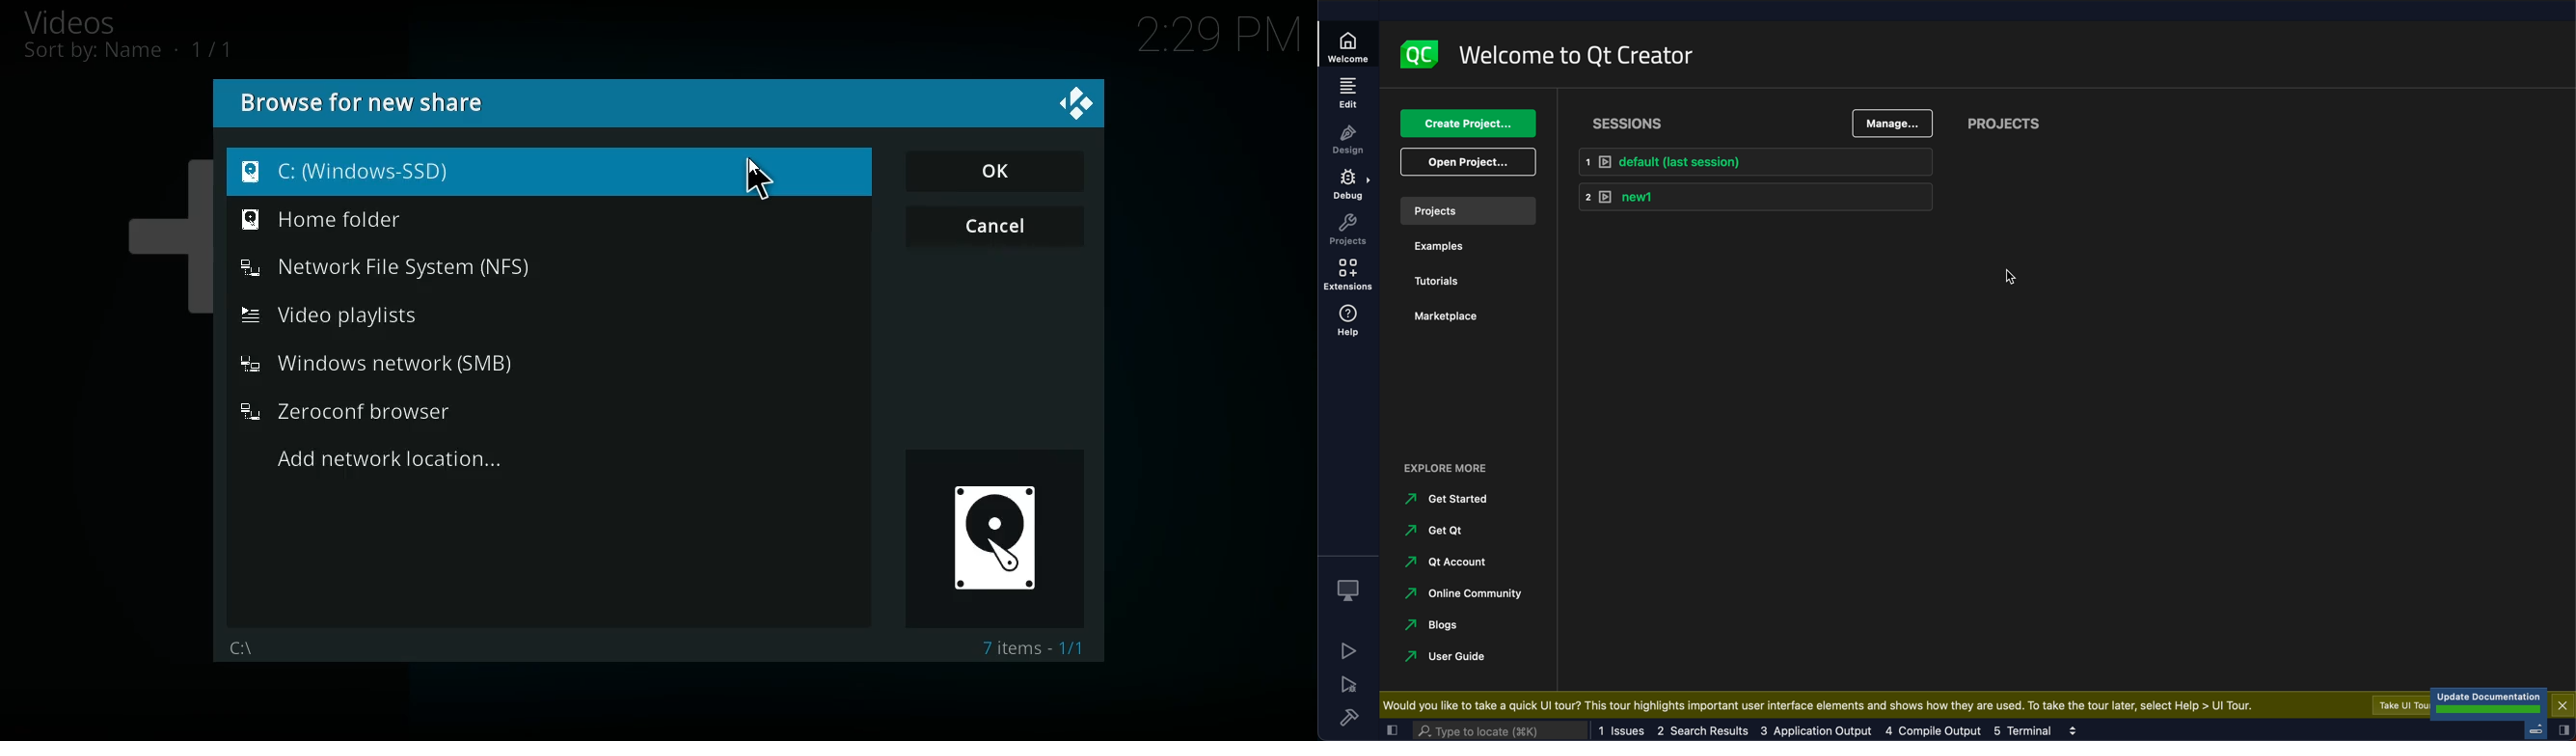 The image size is (2576, 756). What do you see at coordinates (1038, 649) in the screenshot?
I see `7 items 1/1` at bounding box center [1038, 649].